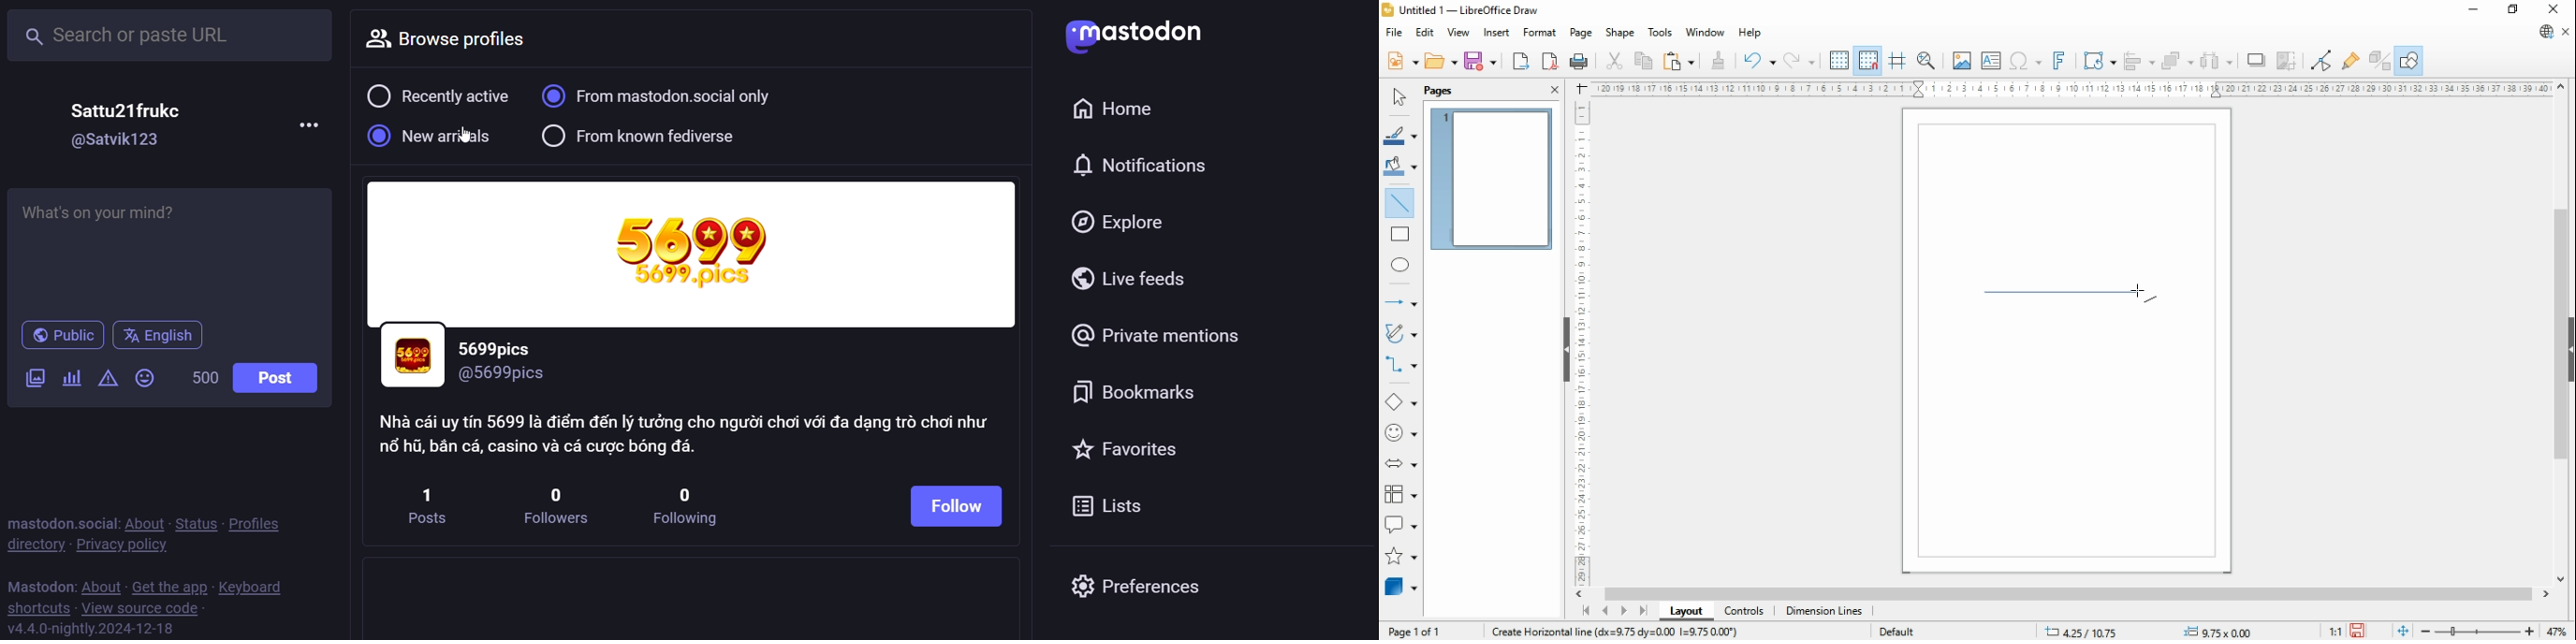 The height and width of the screenshot is (644, 2576). Describe the element at coordinates (1400, 234) in the screenshot. I see `rectangle` at that location.